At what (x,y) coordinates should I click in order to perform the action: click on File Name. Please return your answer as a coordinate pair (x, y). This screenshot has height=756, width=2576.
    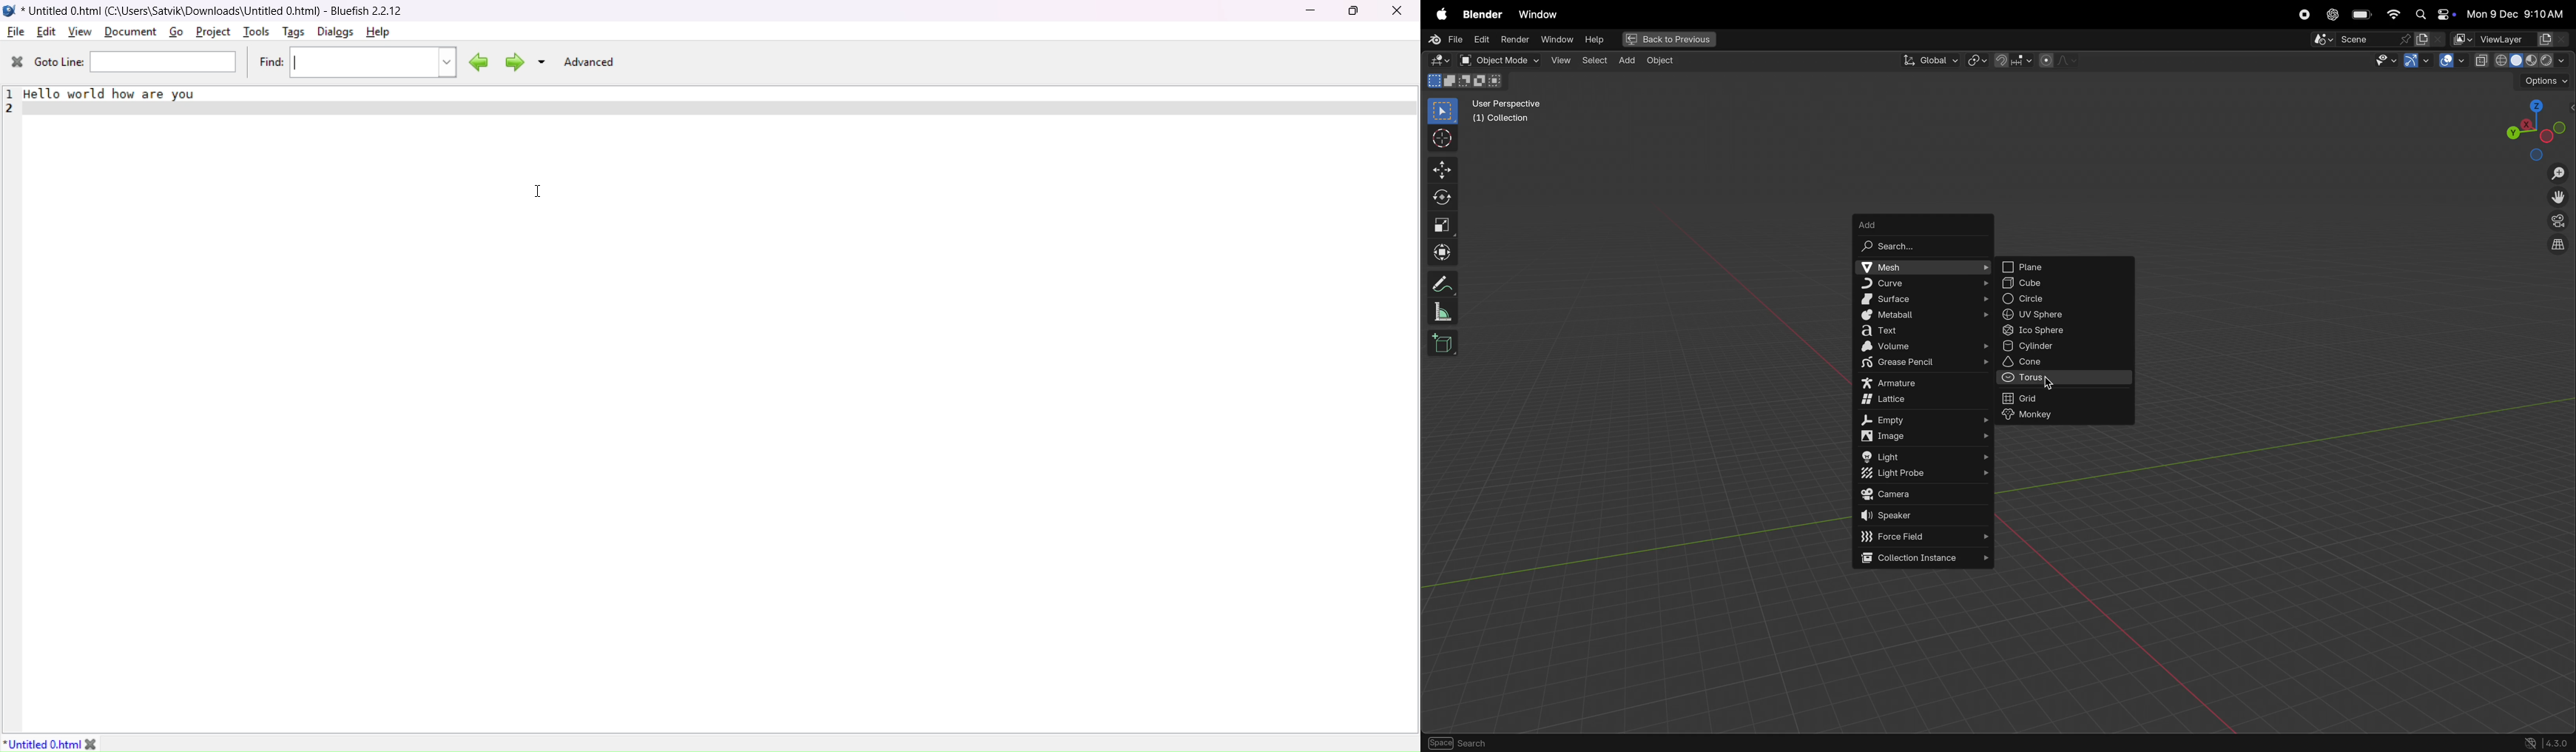
    Looking at the image, I should click on (41, 743).